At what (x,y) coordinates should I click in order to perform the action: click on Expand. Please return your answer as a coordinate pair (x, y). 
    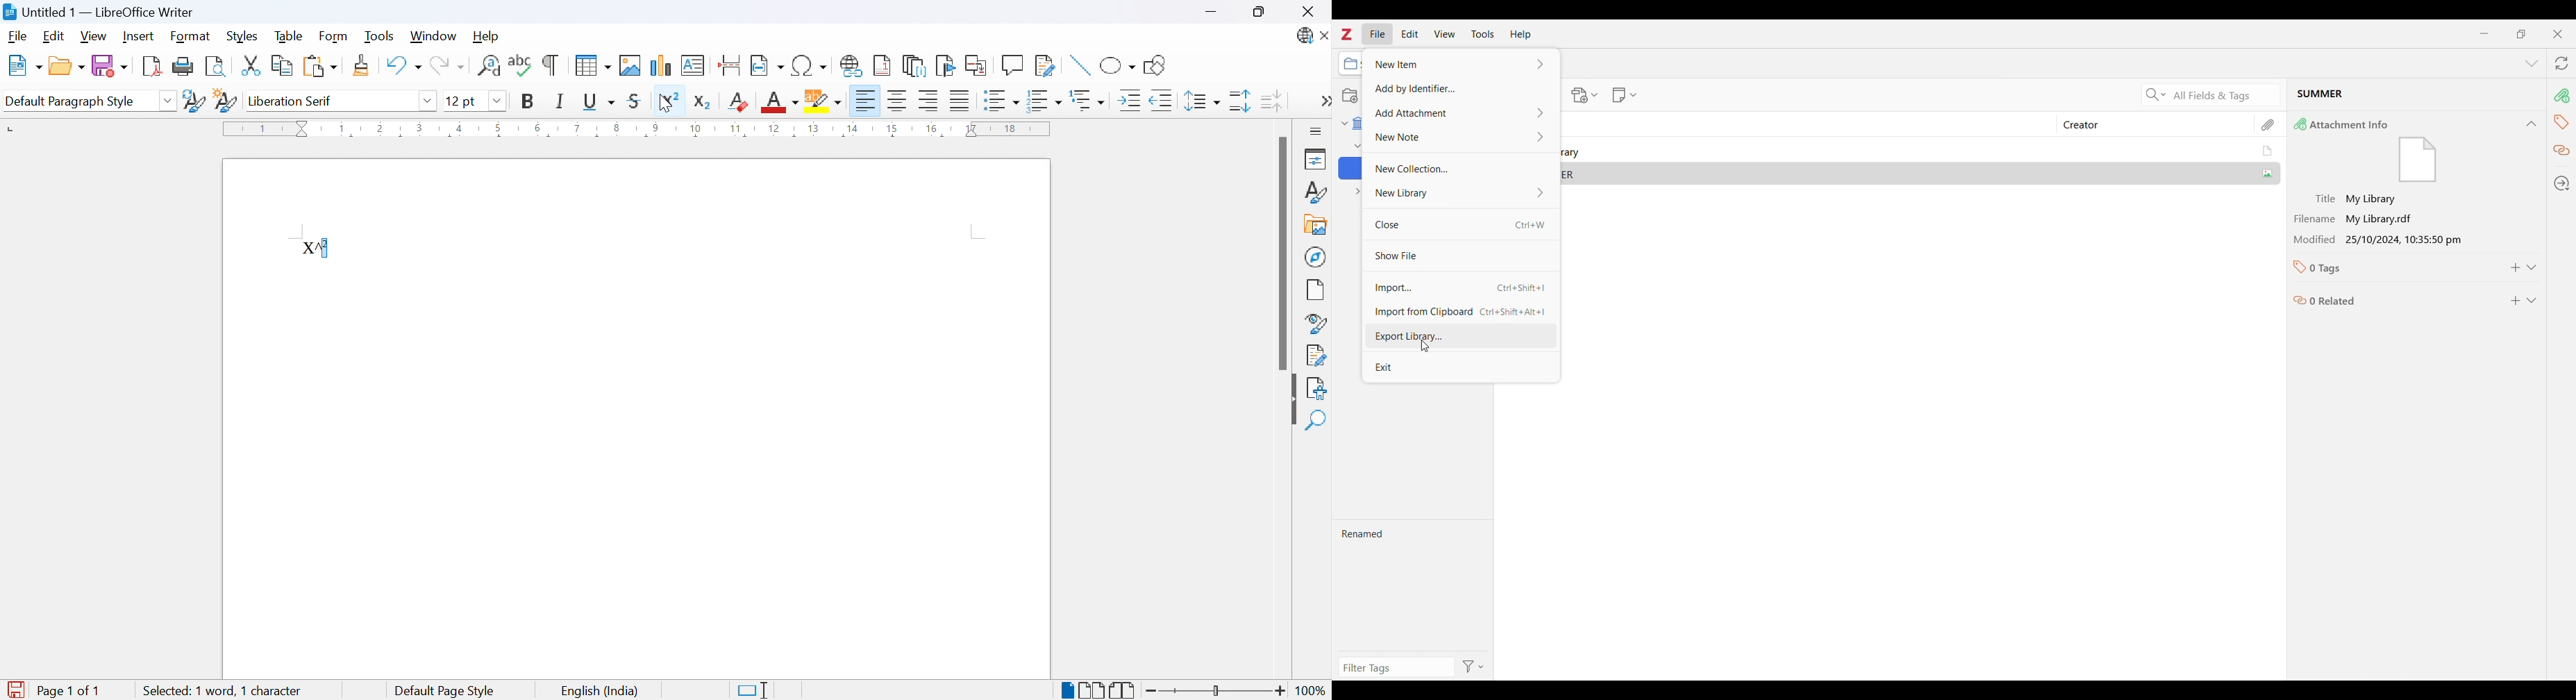
    Looking at the image, I should click on (2532, 301).